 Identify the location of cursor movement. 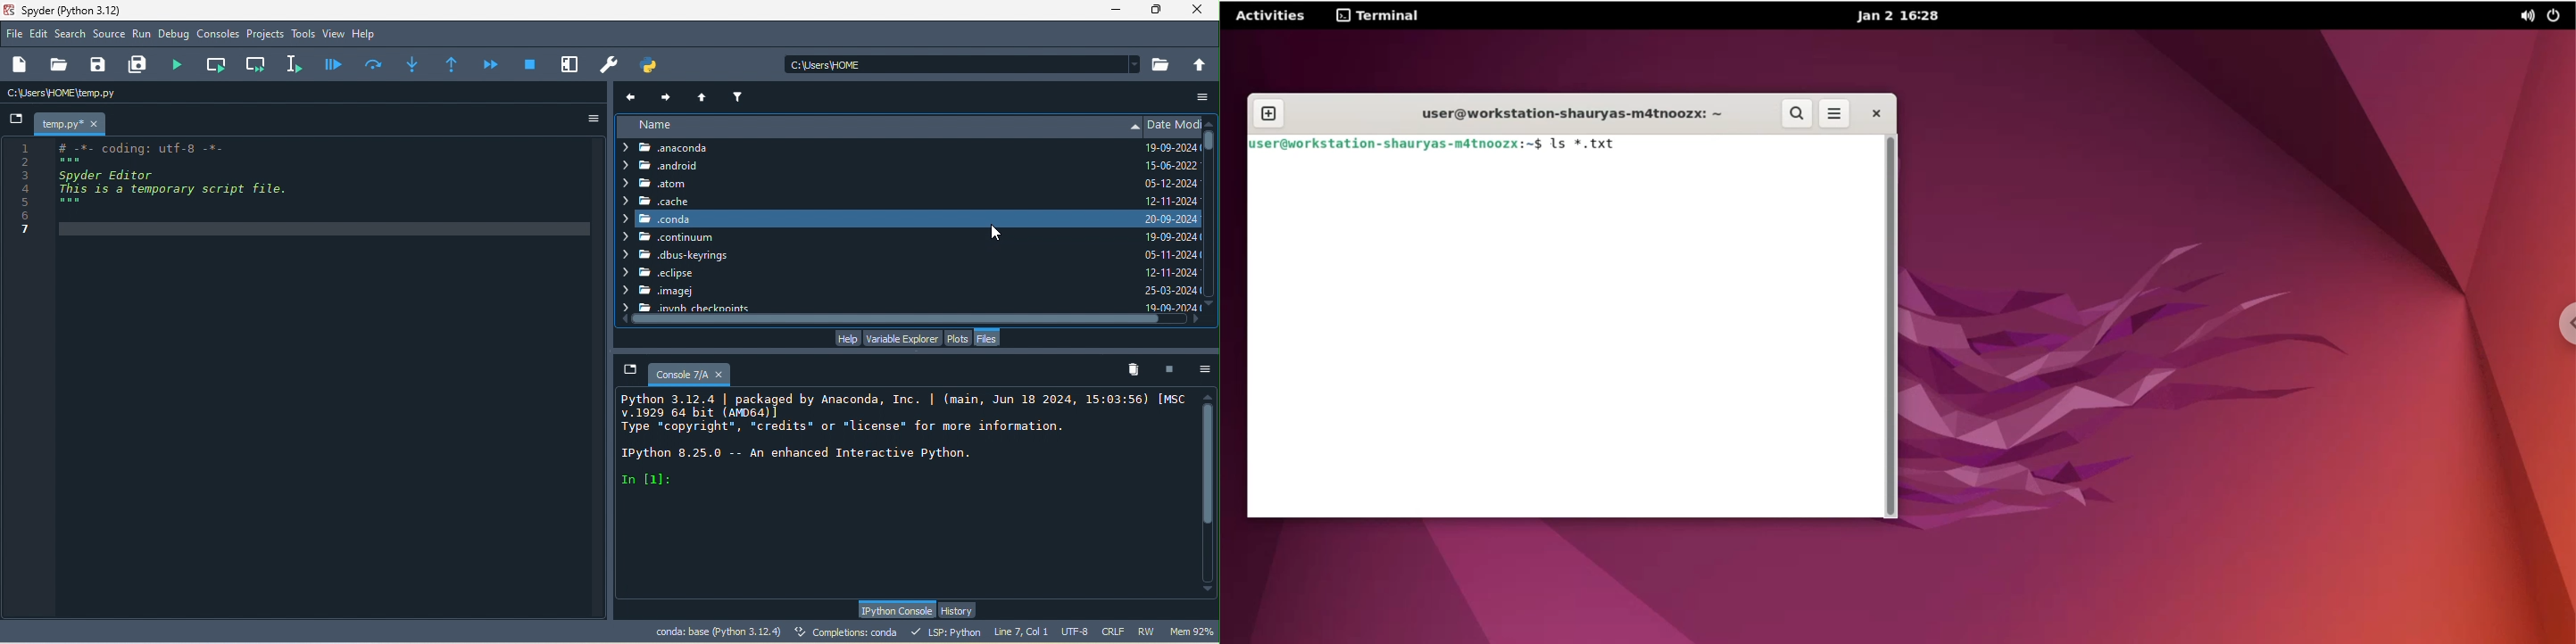
(995, 231).